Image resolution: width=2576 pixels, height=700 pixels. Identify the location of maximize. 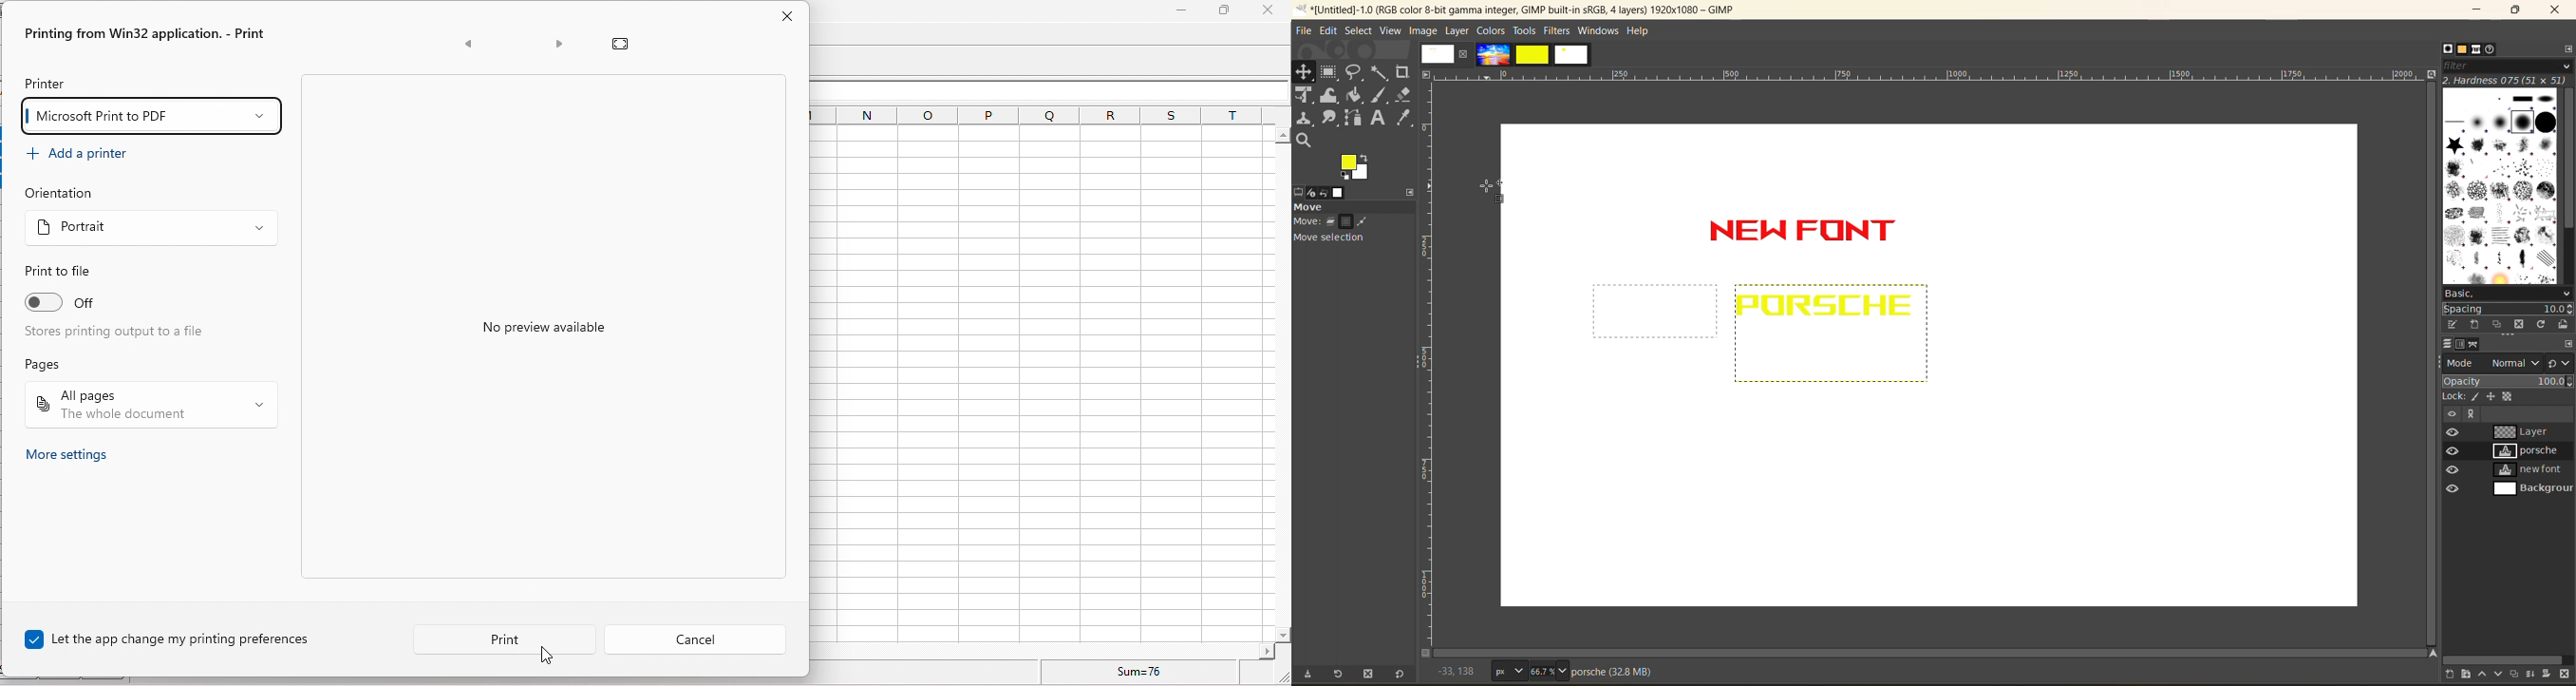
(1221, 10).